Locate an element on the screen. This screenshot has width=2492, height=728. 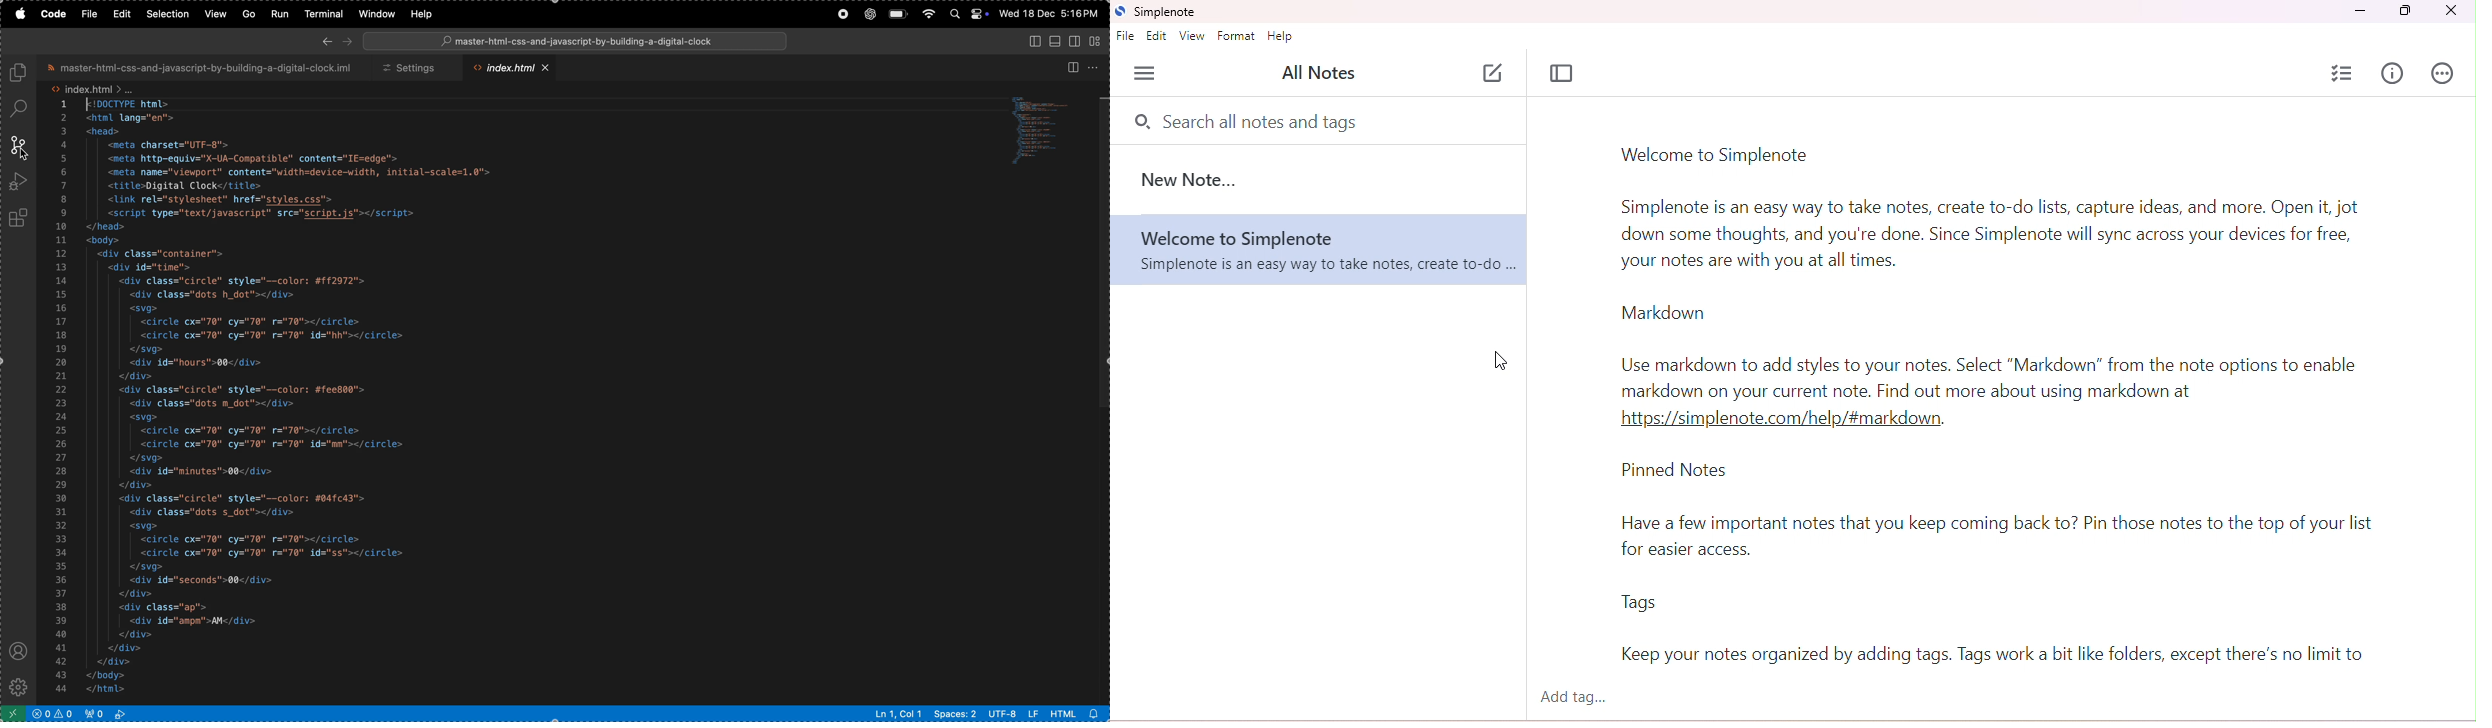
format is located at coordinates (1236, 36).